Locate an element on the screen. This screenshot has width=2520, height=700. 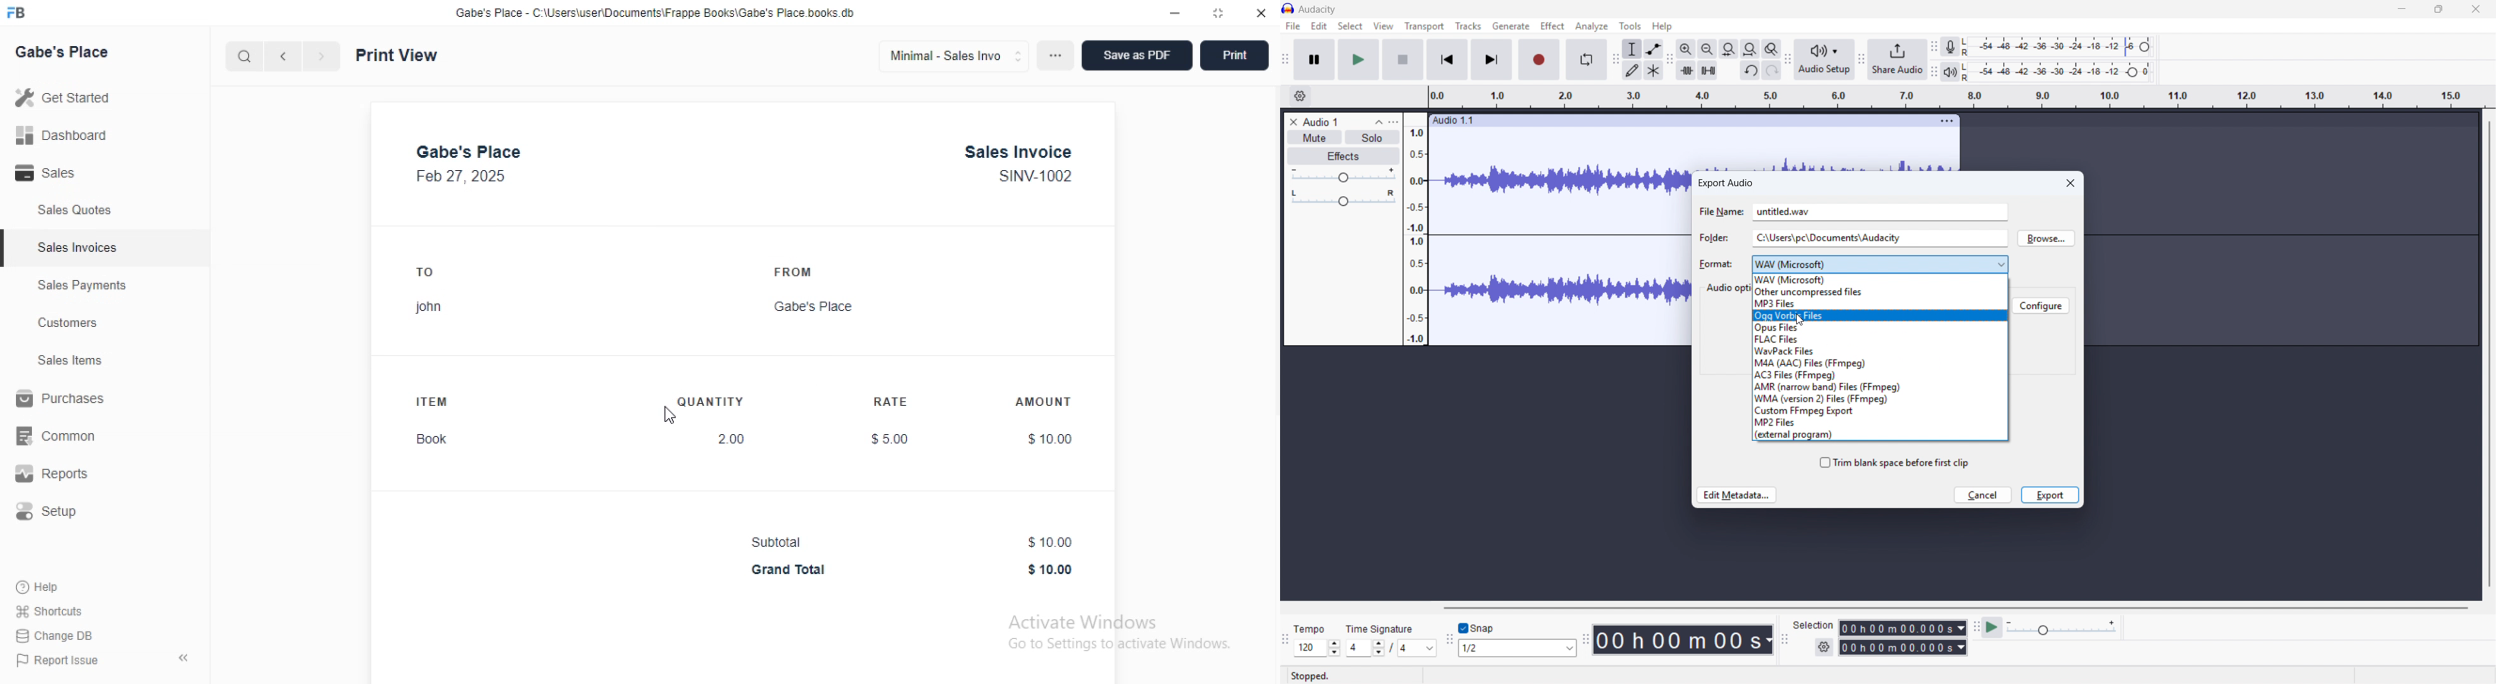
Edit toolbar  is located at coordinates (1670, 60).